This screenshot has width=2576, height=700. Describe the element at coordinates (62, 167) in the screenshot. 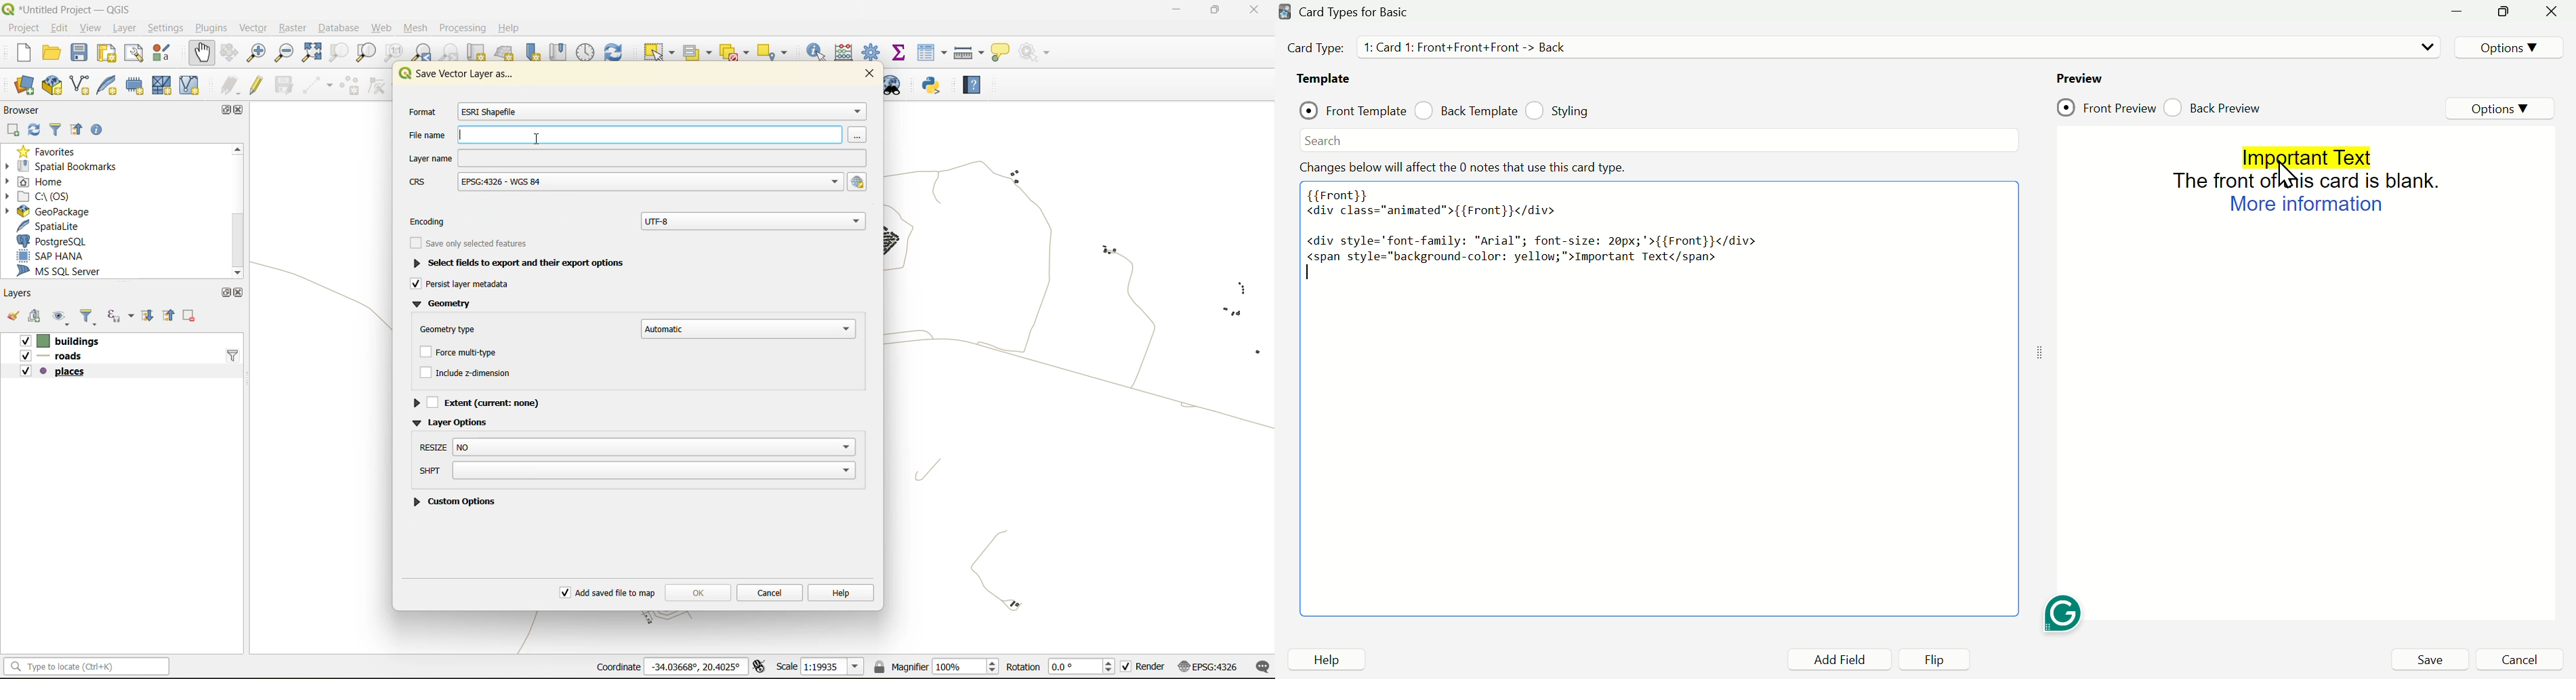

I see `spatial bookmarks` at that location.